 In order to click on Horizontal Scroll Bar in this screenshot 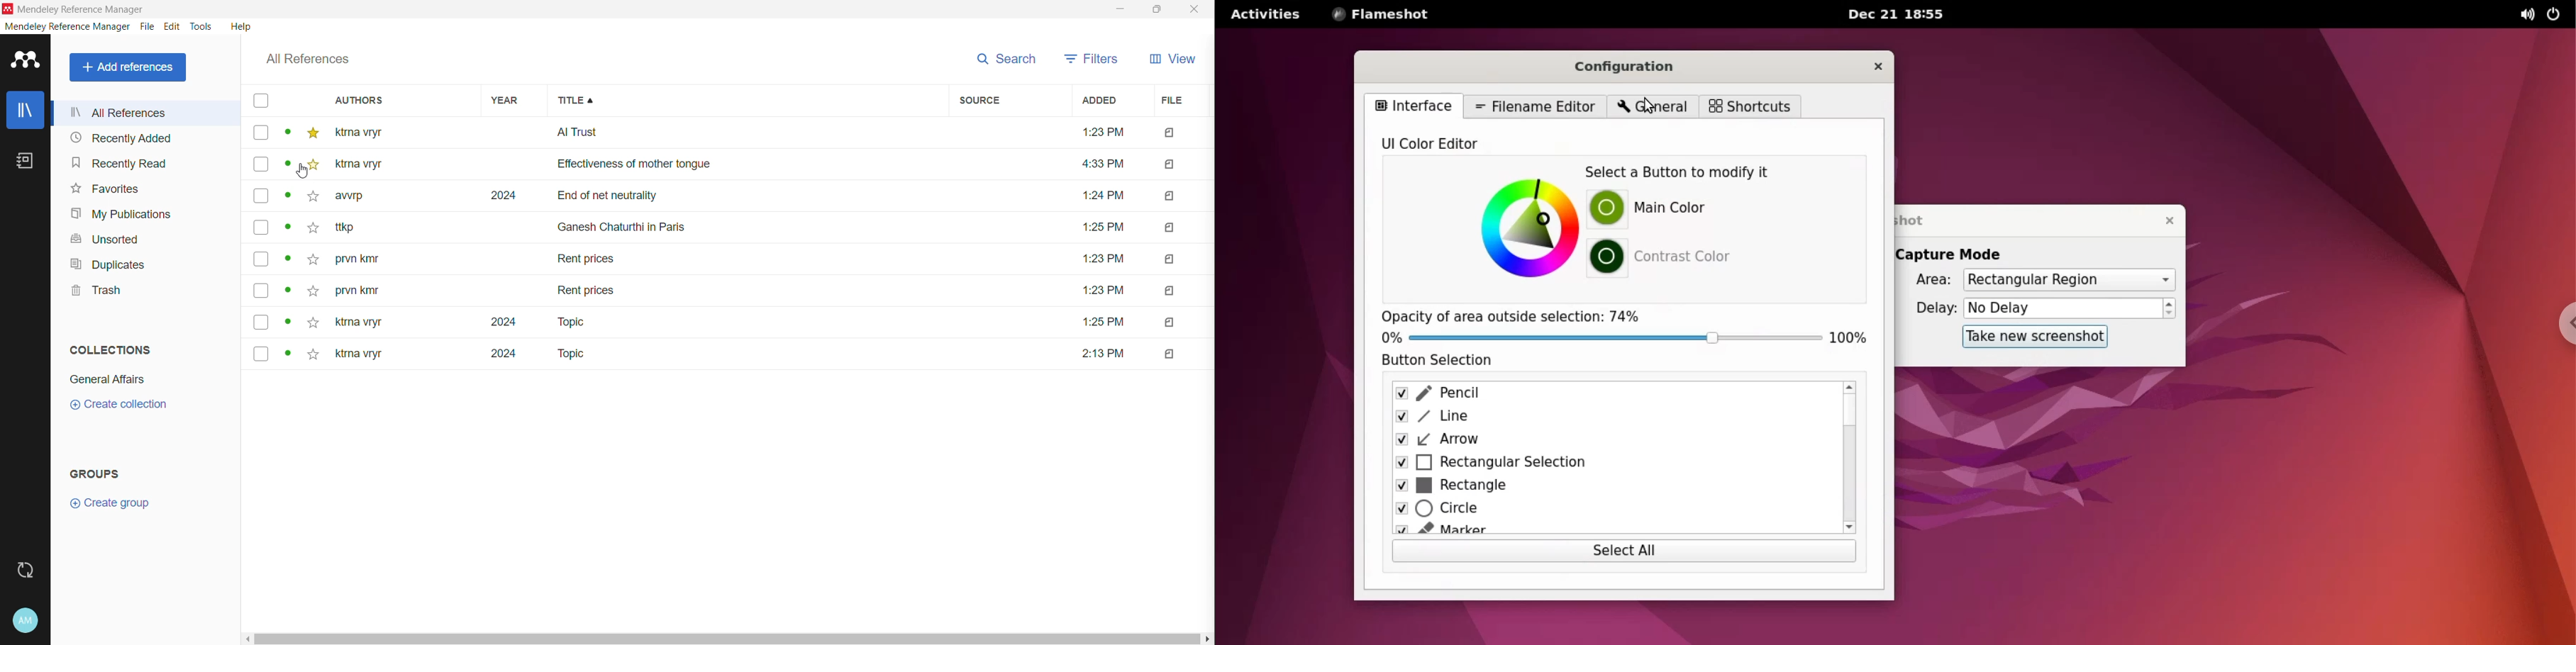, I will do `click(728, 639)`.